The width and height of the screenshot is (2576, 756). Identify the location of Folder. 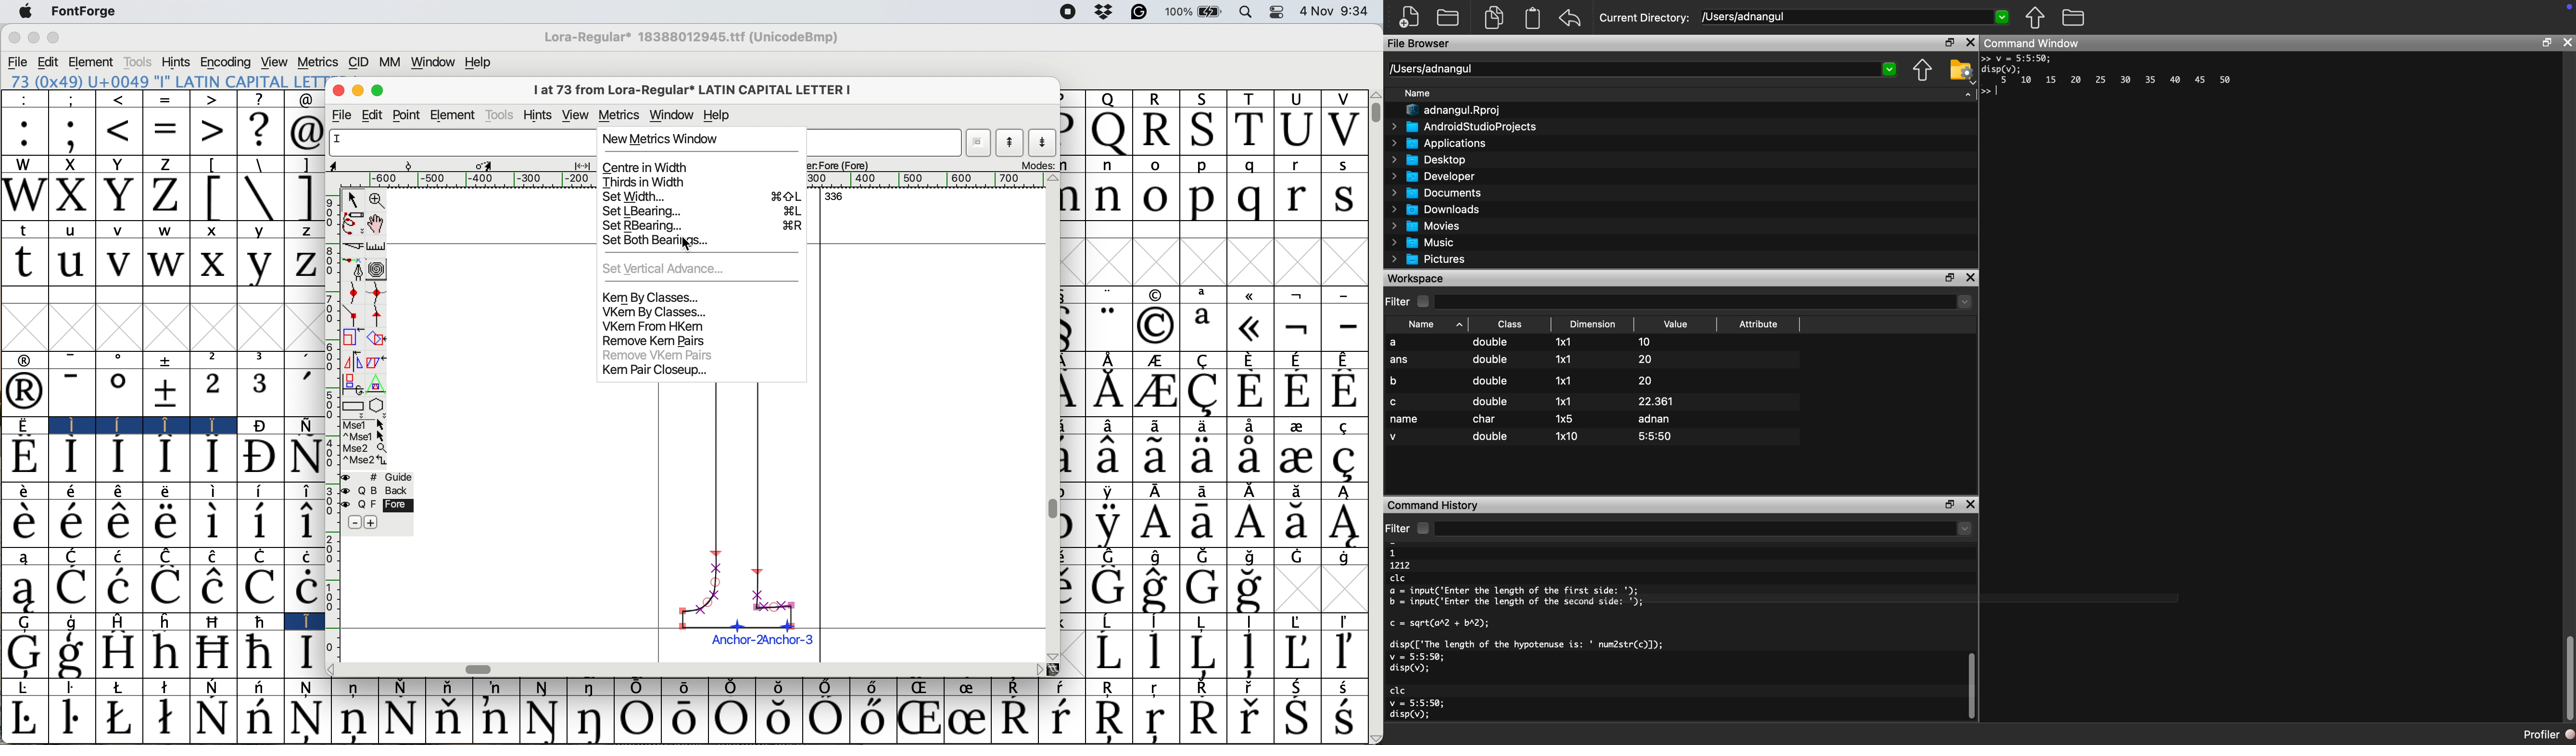
(2074, 18).